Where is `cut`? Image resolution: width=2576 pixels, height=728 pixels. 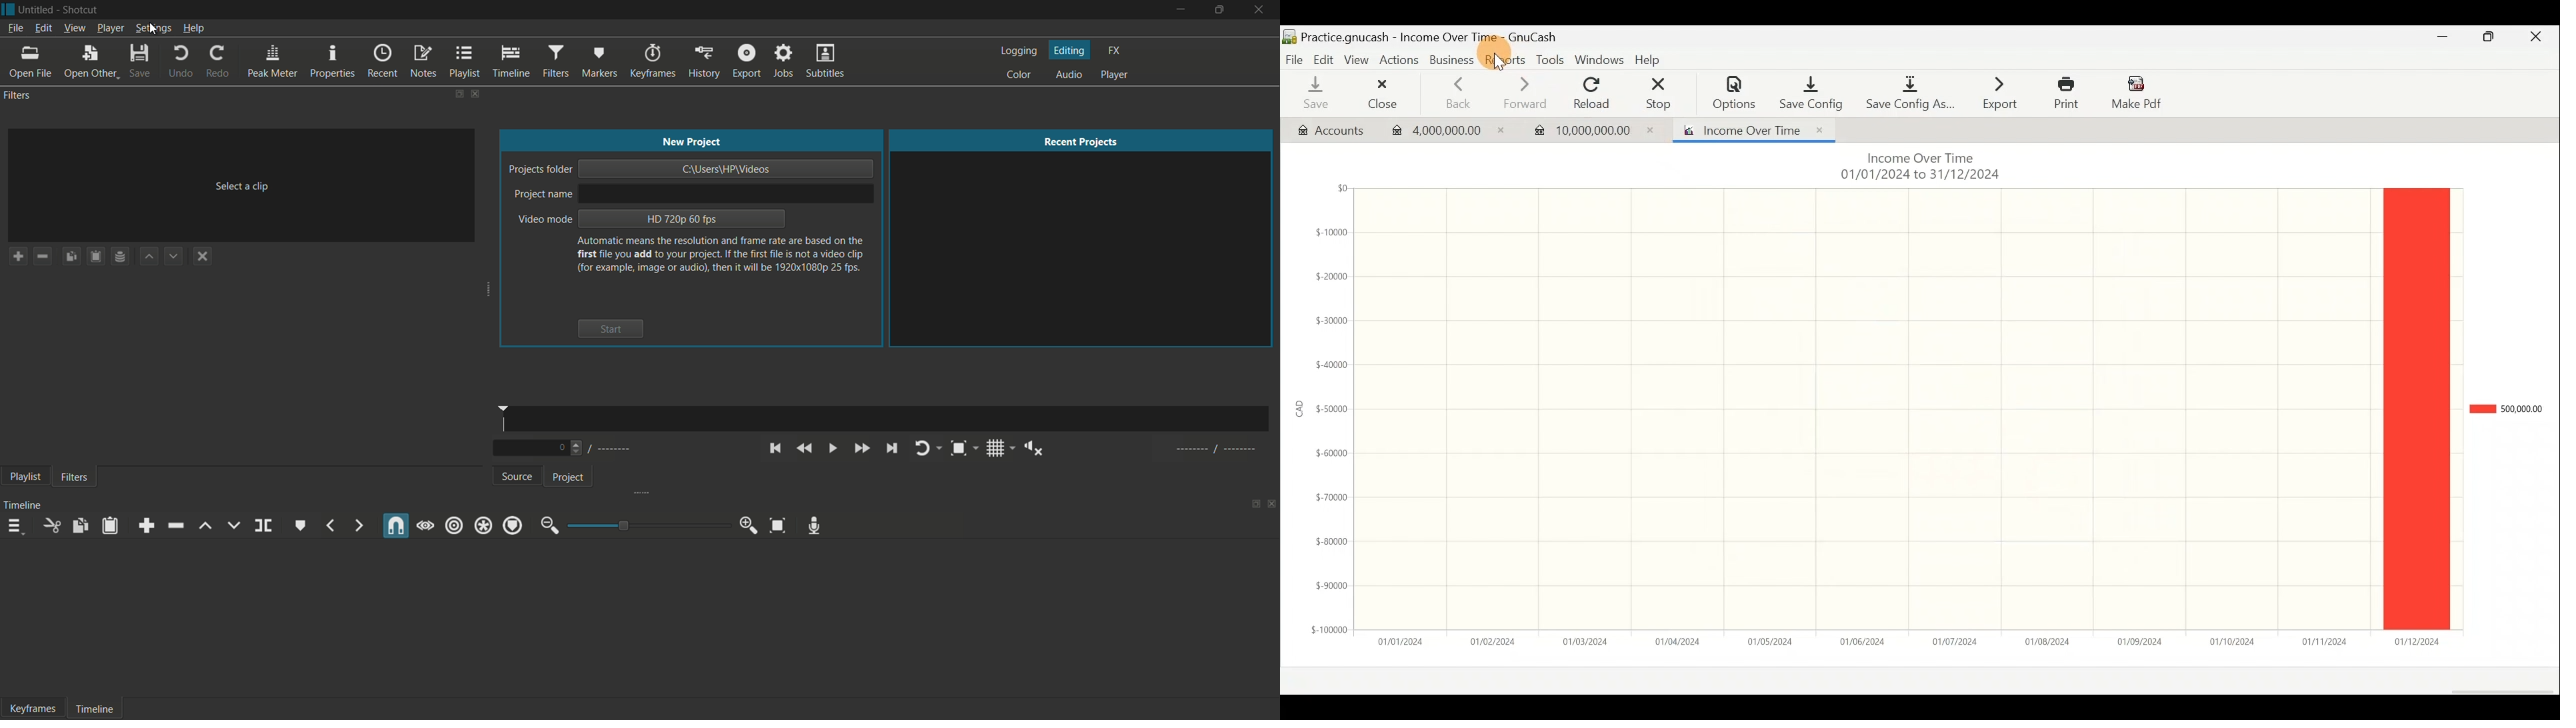
cut is located at coordinates (51, 527).